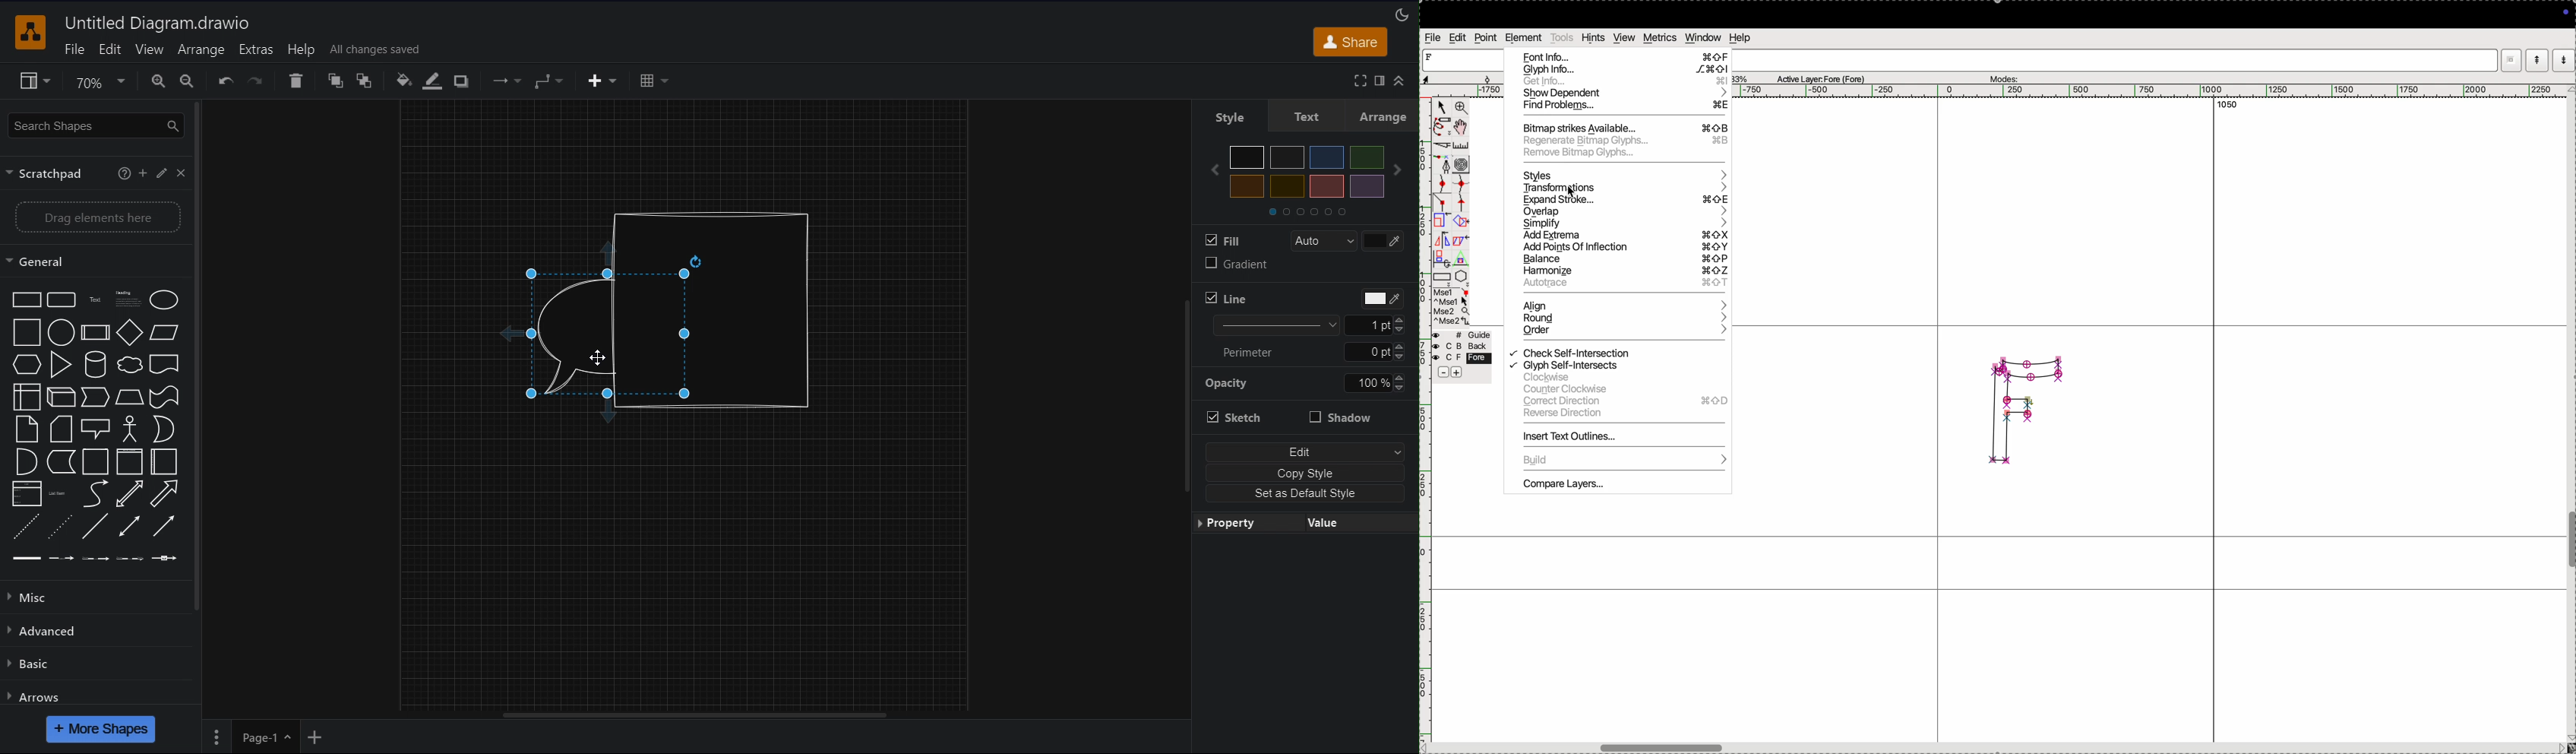 This screenshot has height=756, width=2576. What do you see at coordinates (1368, 325) in the screenshot?
I see `Manually input line thickness` at bounding box center [1368, 325].